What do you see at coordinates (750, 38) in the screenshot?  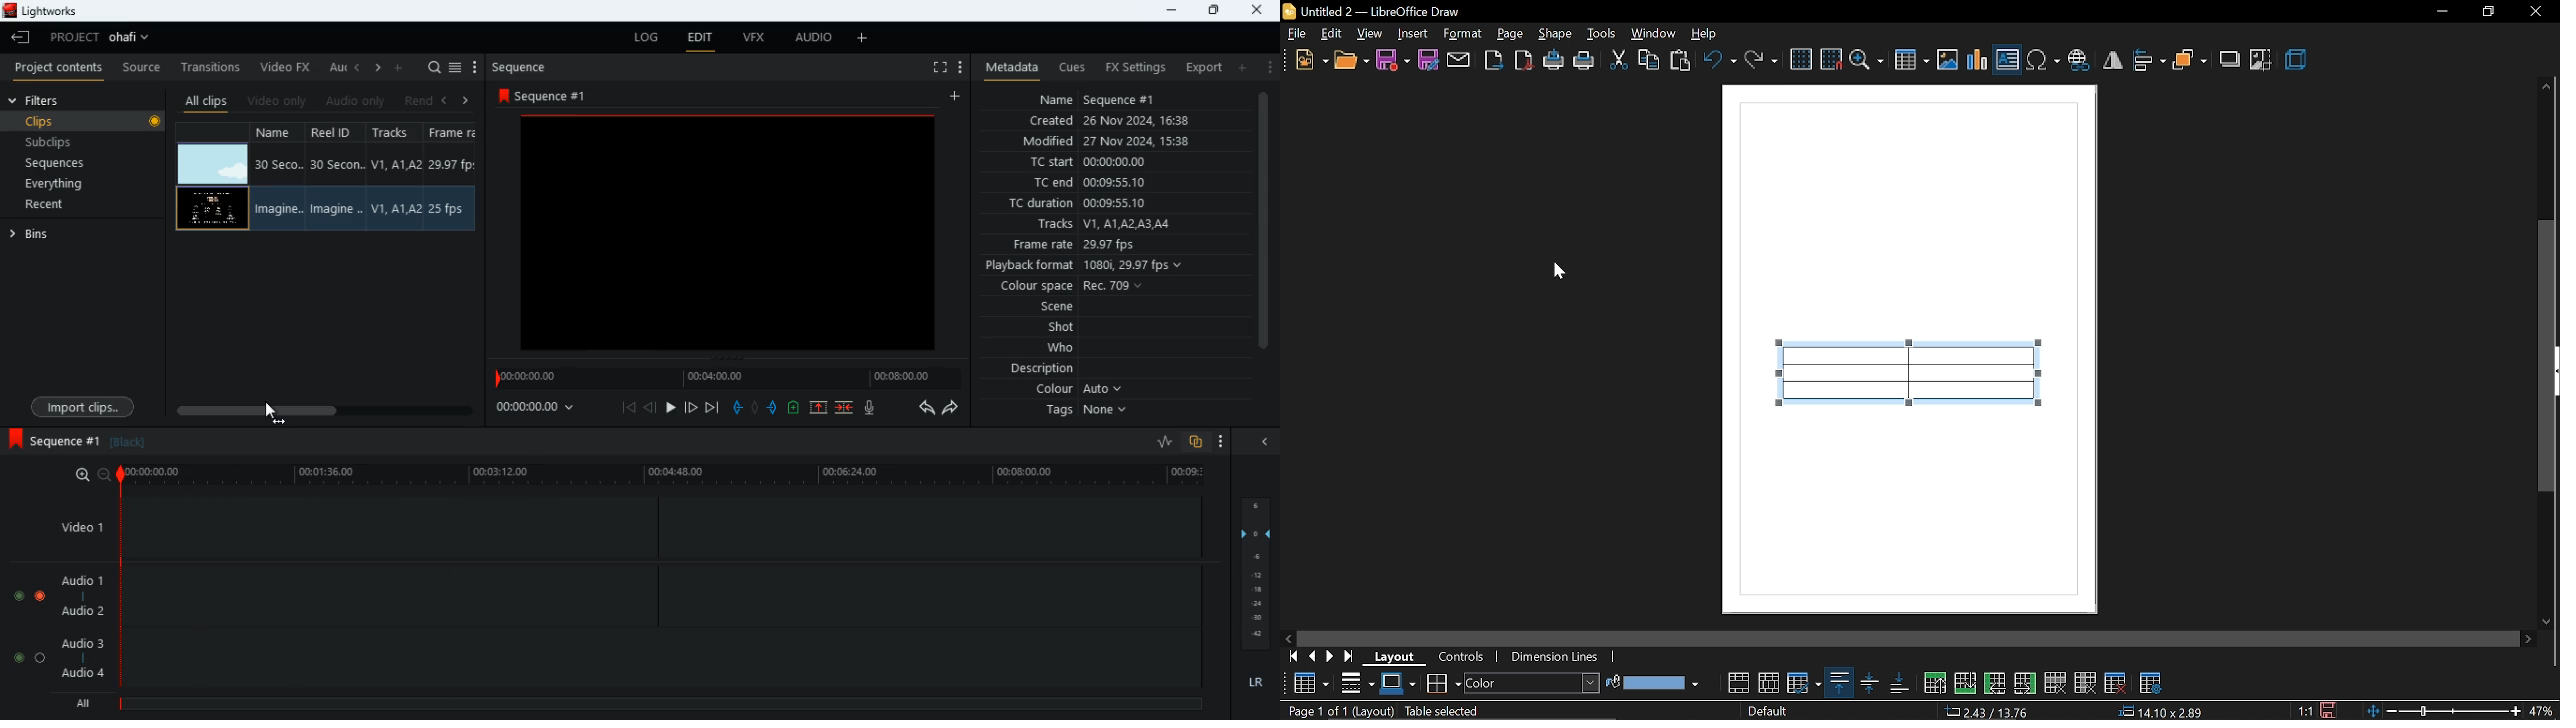 I see `vfx` at bounding box center [750, 38].